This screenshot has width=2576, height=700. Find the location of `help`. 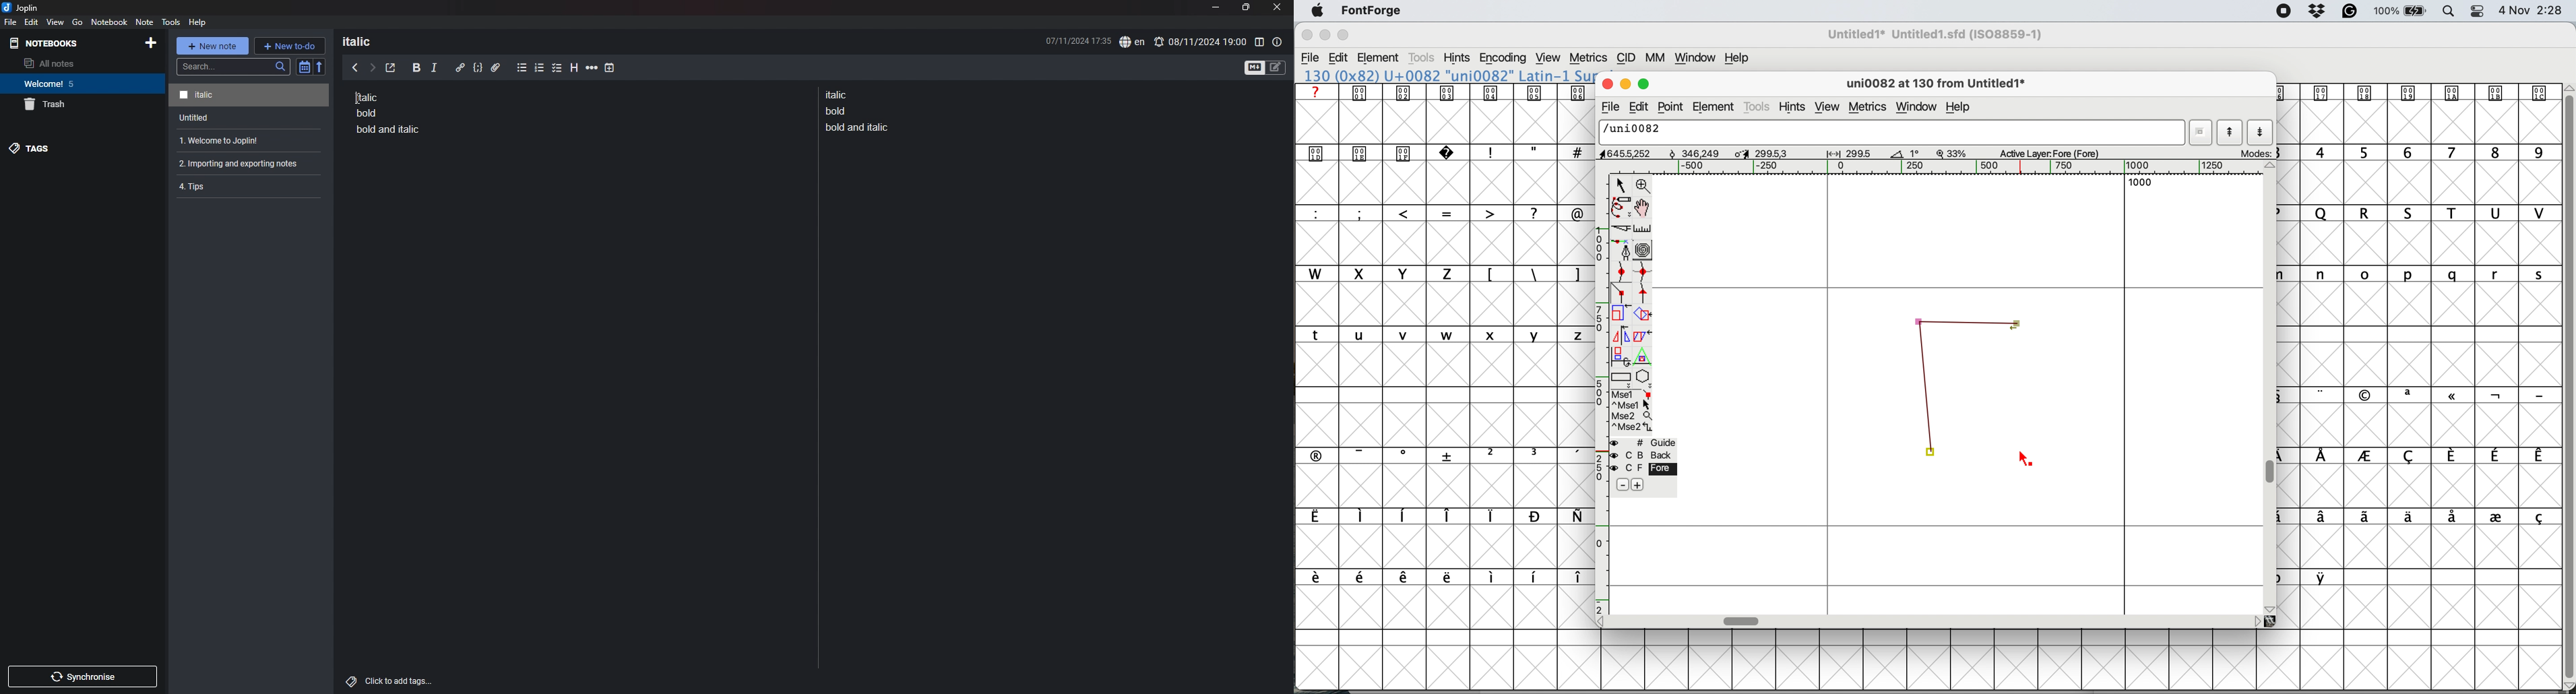

help is located at coordinates (199, 22).